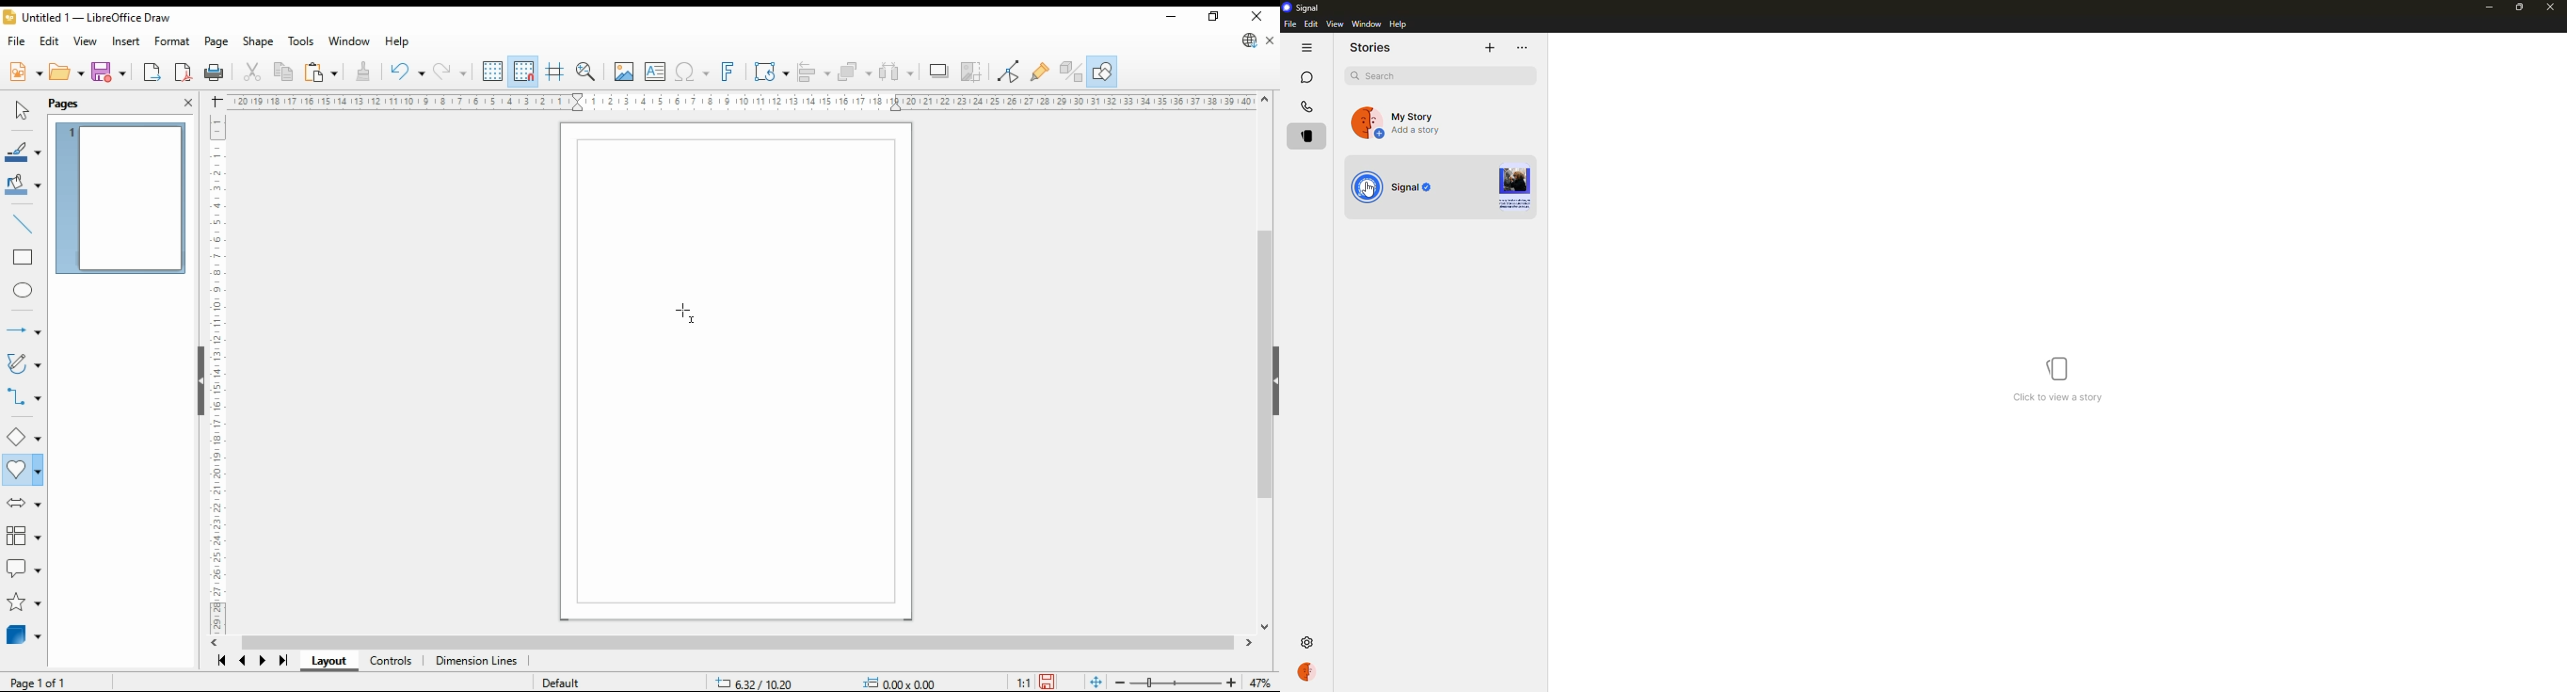 Image resolution: width=2576 pixels, height=700 pixels. What do you see at coordinates (184, 72) in the screenshot?
I see `export as pdf` at bounding box center [184, 72].